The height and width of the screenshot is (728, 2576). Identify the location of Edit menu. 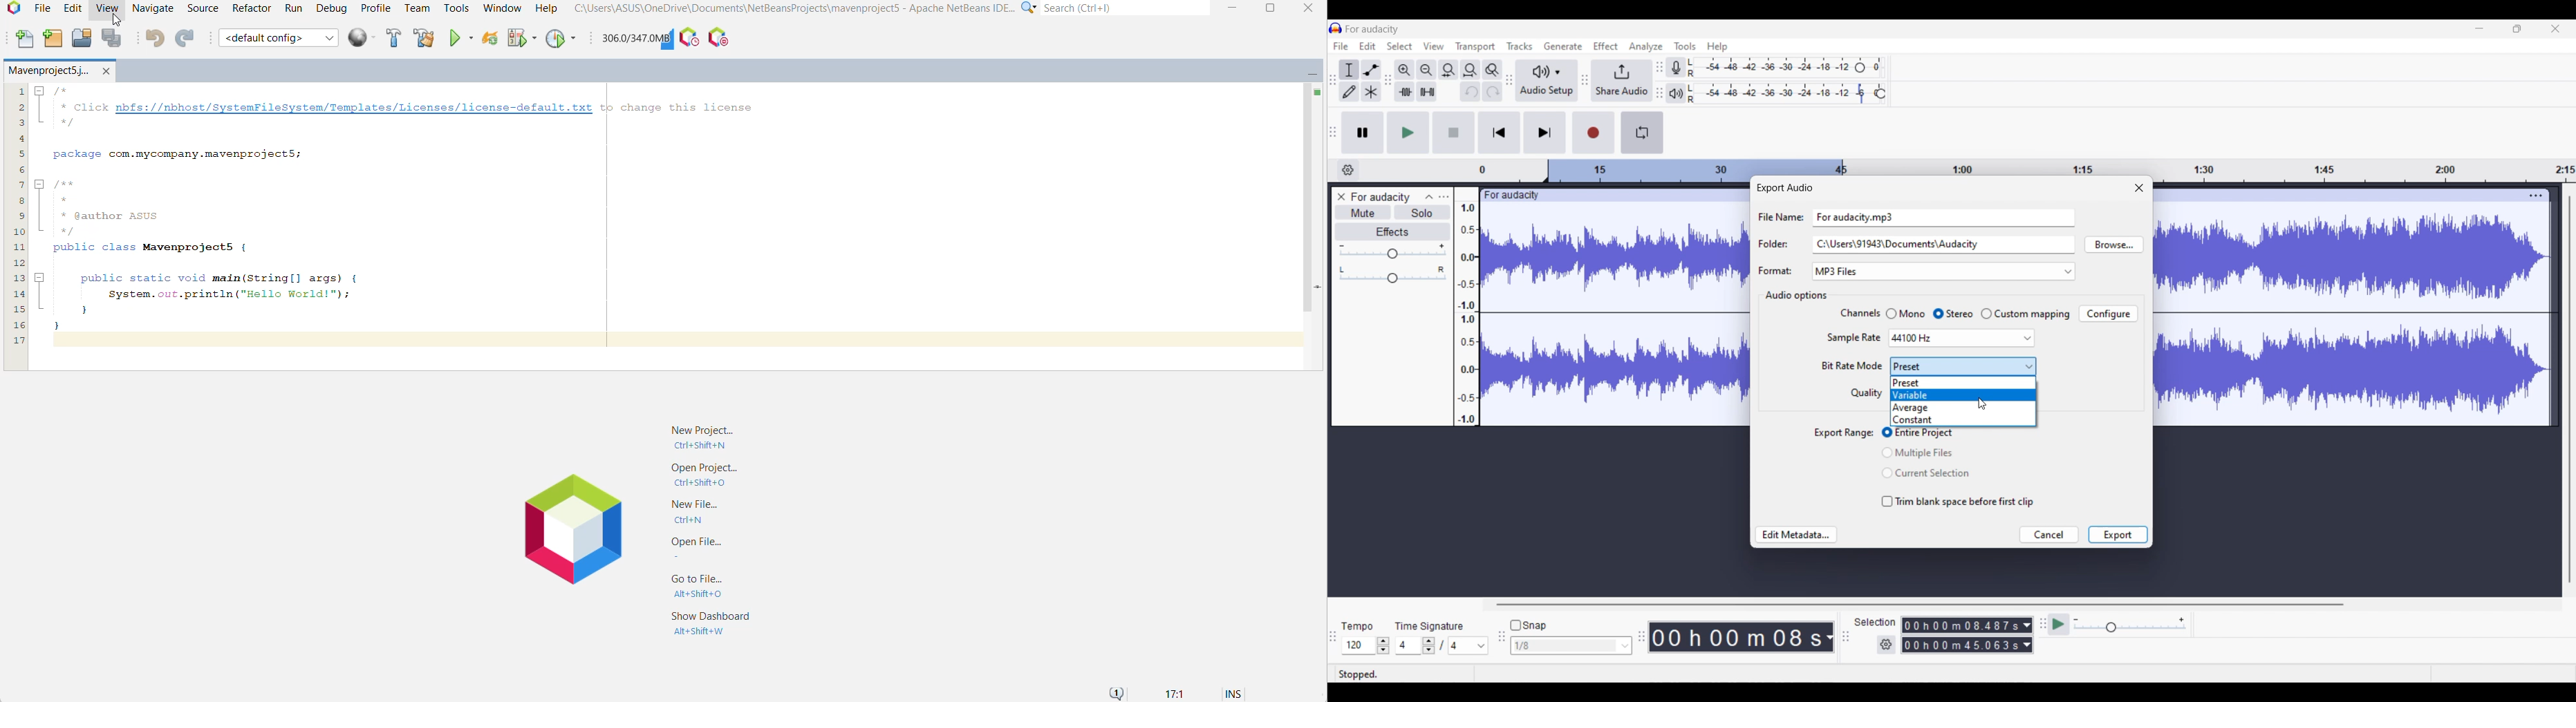
(1367, 46).